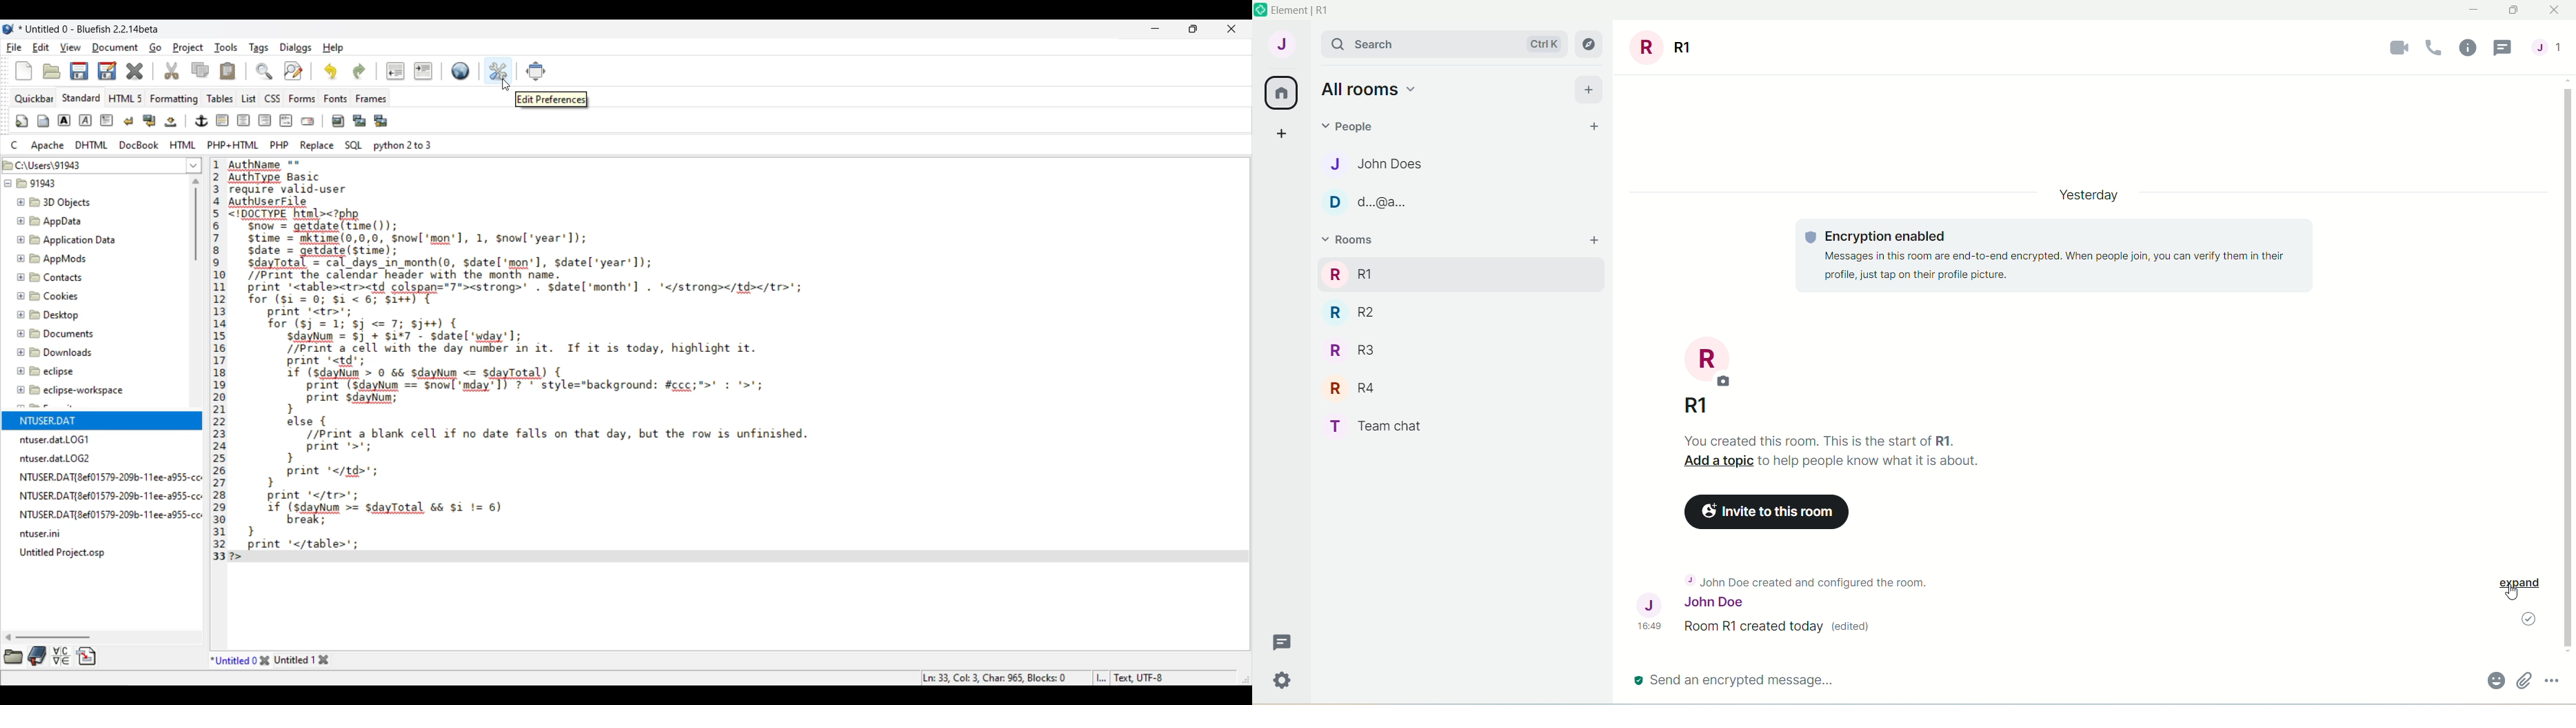 This screenshot has width=2576, height=728. Describe the element at coordinates (1260, 12) in the screenshot. I see `logo` at that location.